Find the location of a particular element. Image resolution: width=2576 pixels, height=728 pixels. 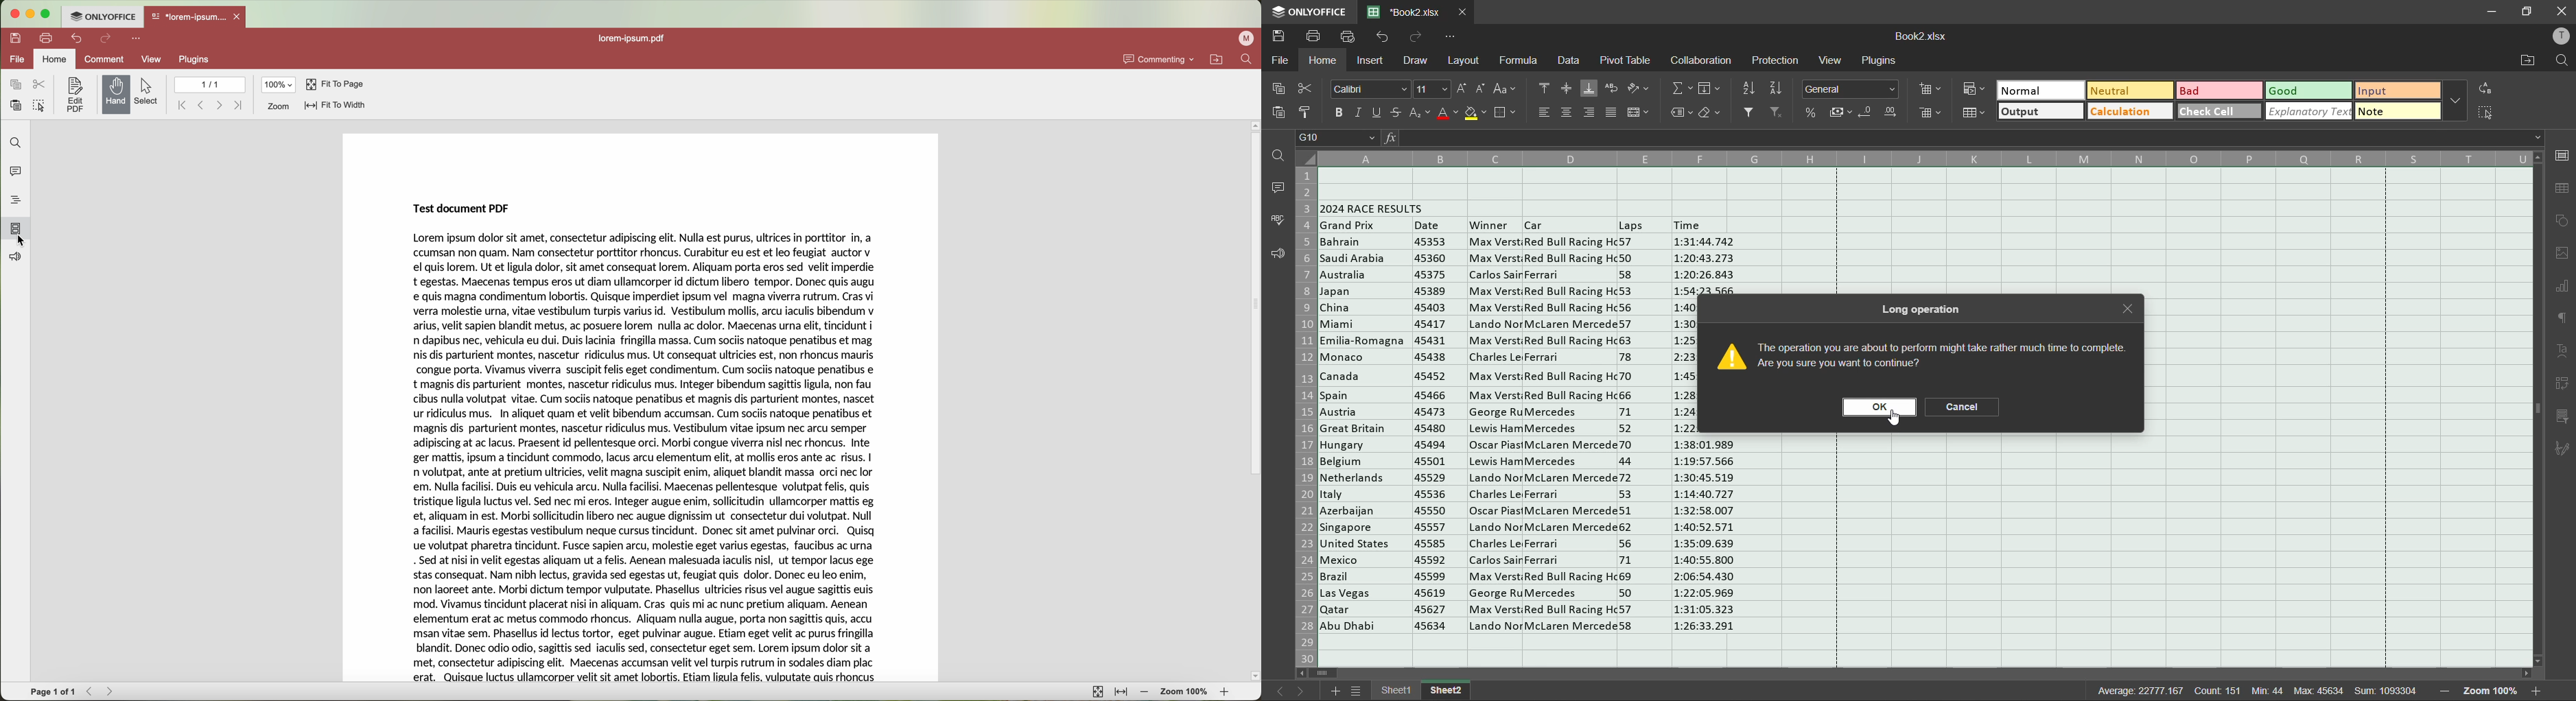

bold is located at coordinates (1340, 112).